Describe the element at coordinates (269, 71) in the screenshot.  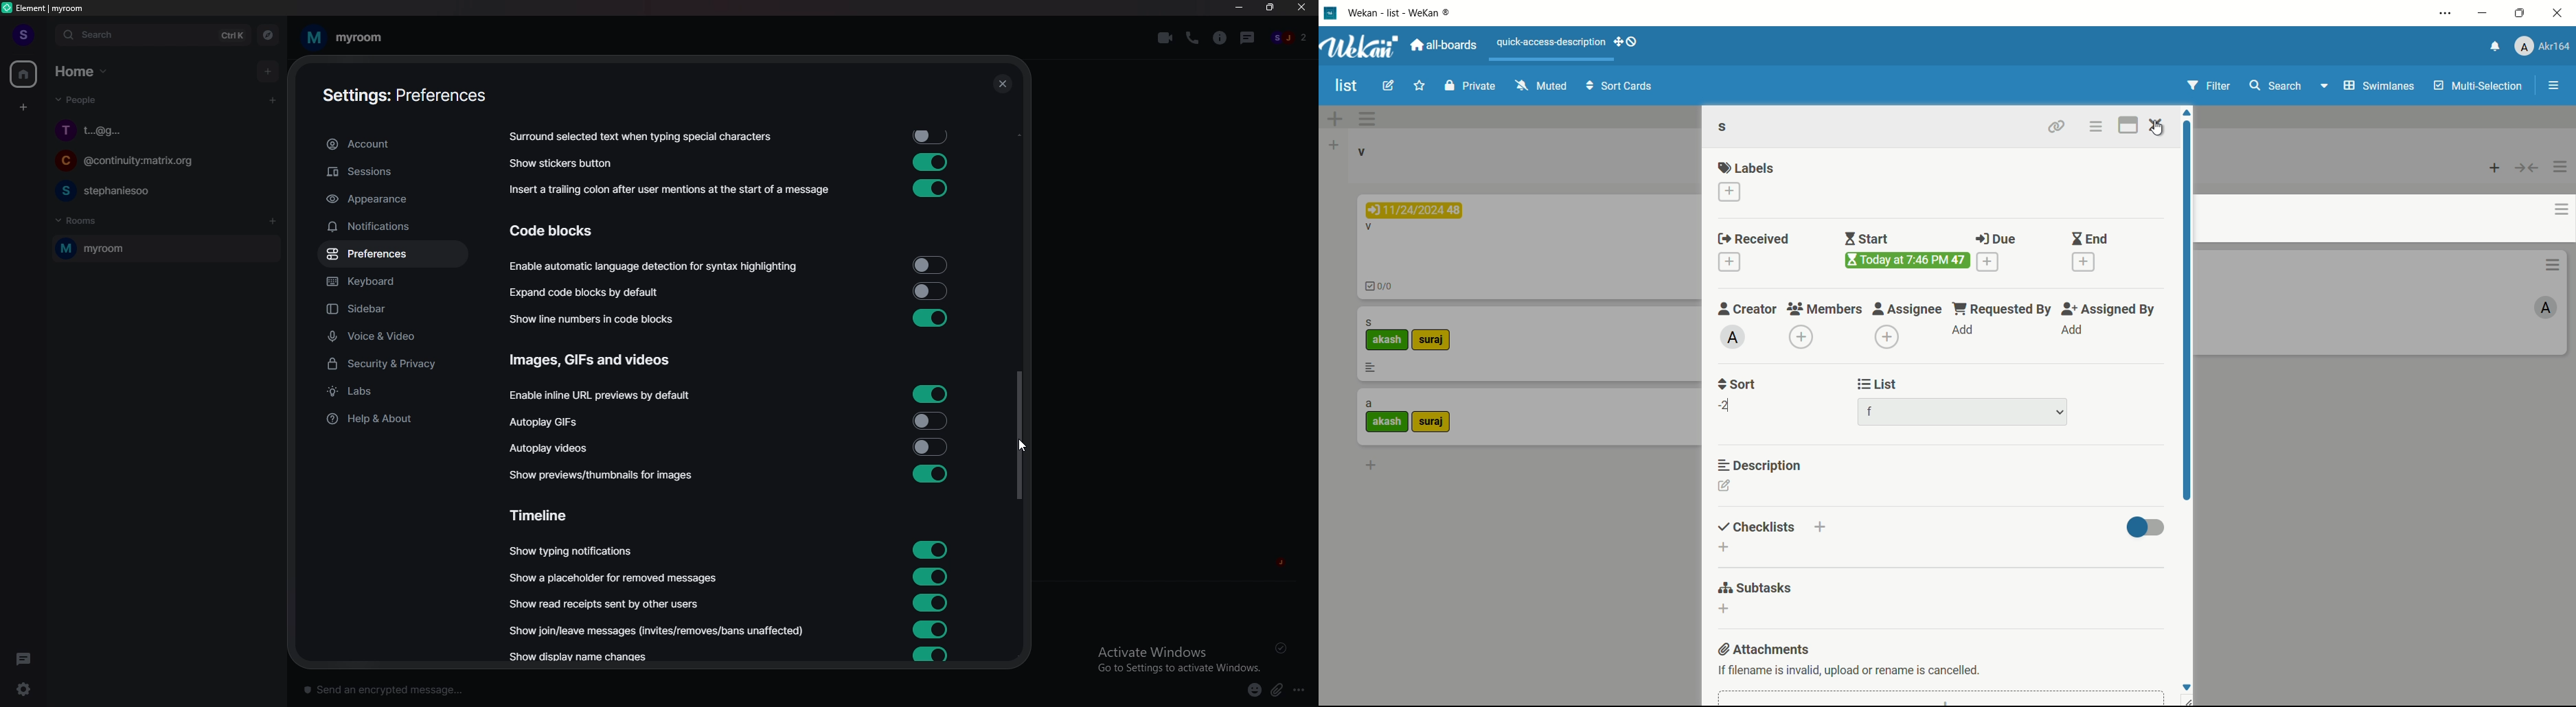
I see `add` at that location.